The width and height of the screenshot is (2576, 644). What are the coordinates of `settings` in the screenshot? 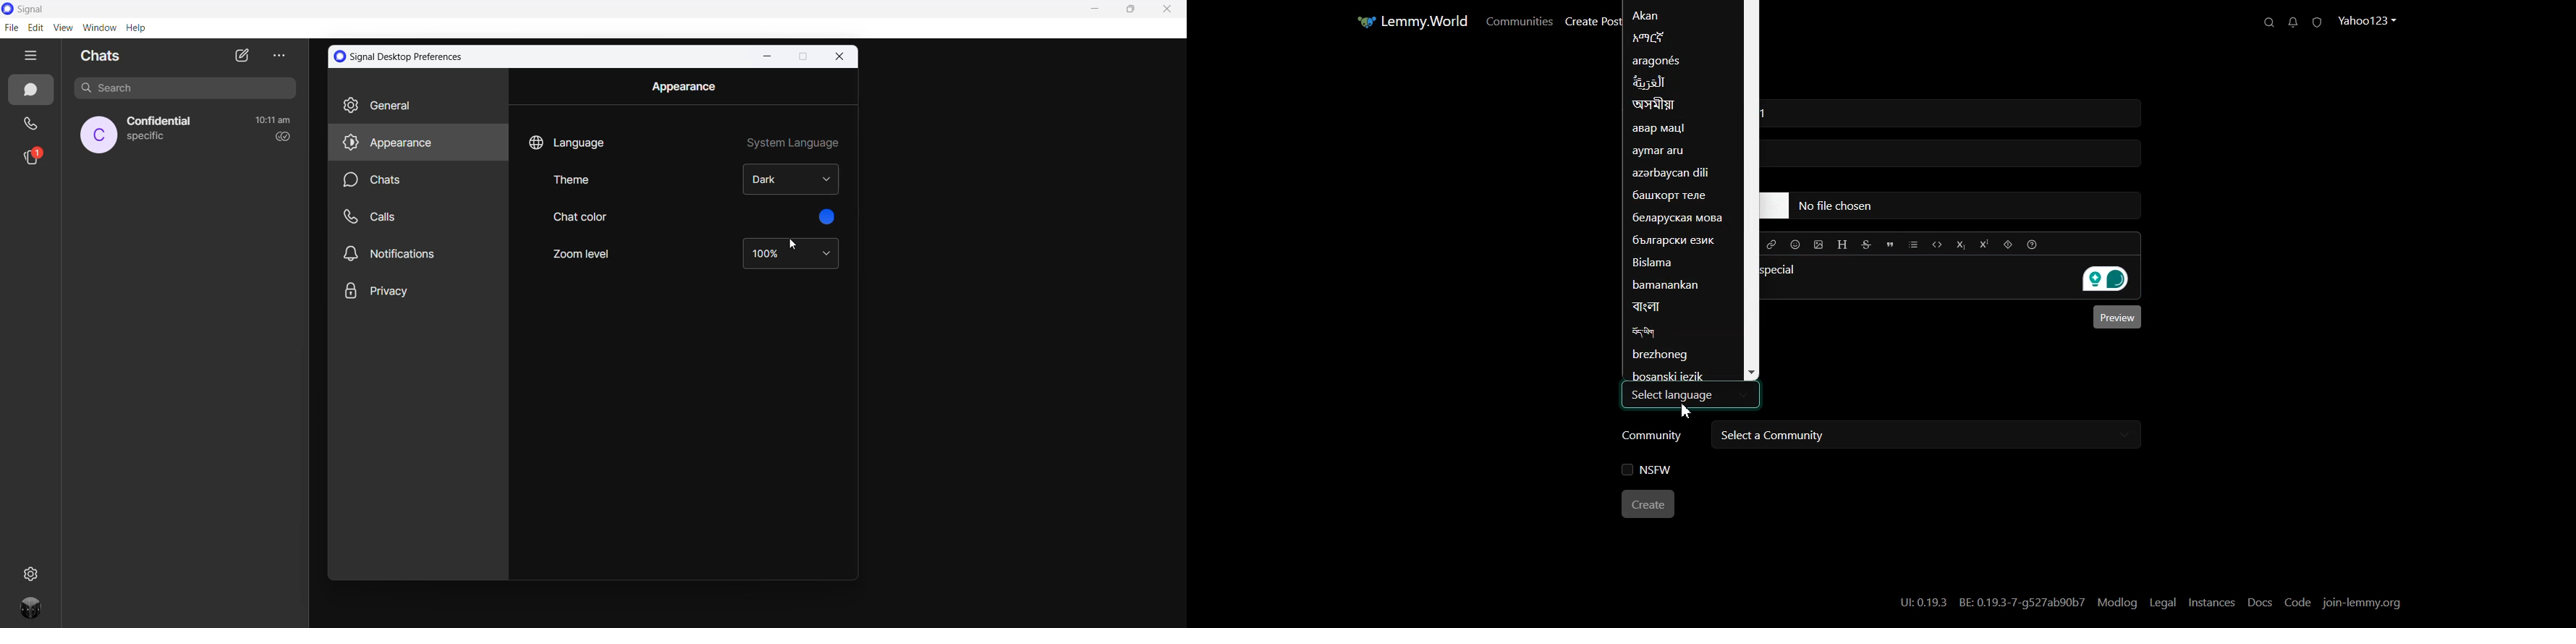 It's located at (33, 572).